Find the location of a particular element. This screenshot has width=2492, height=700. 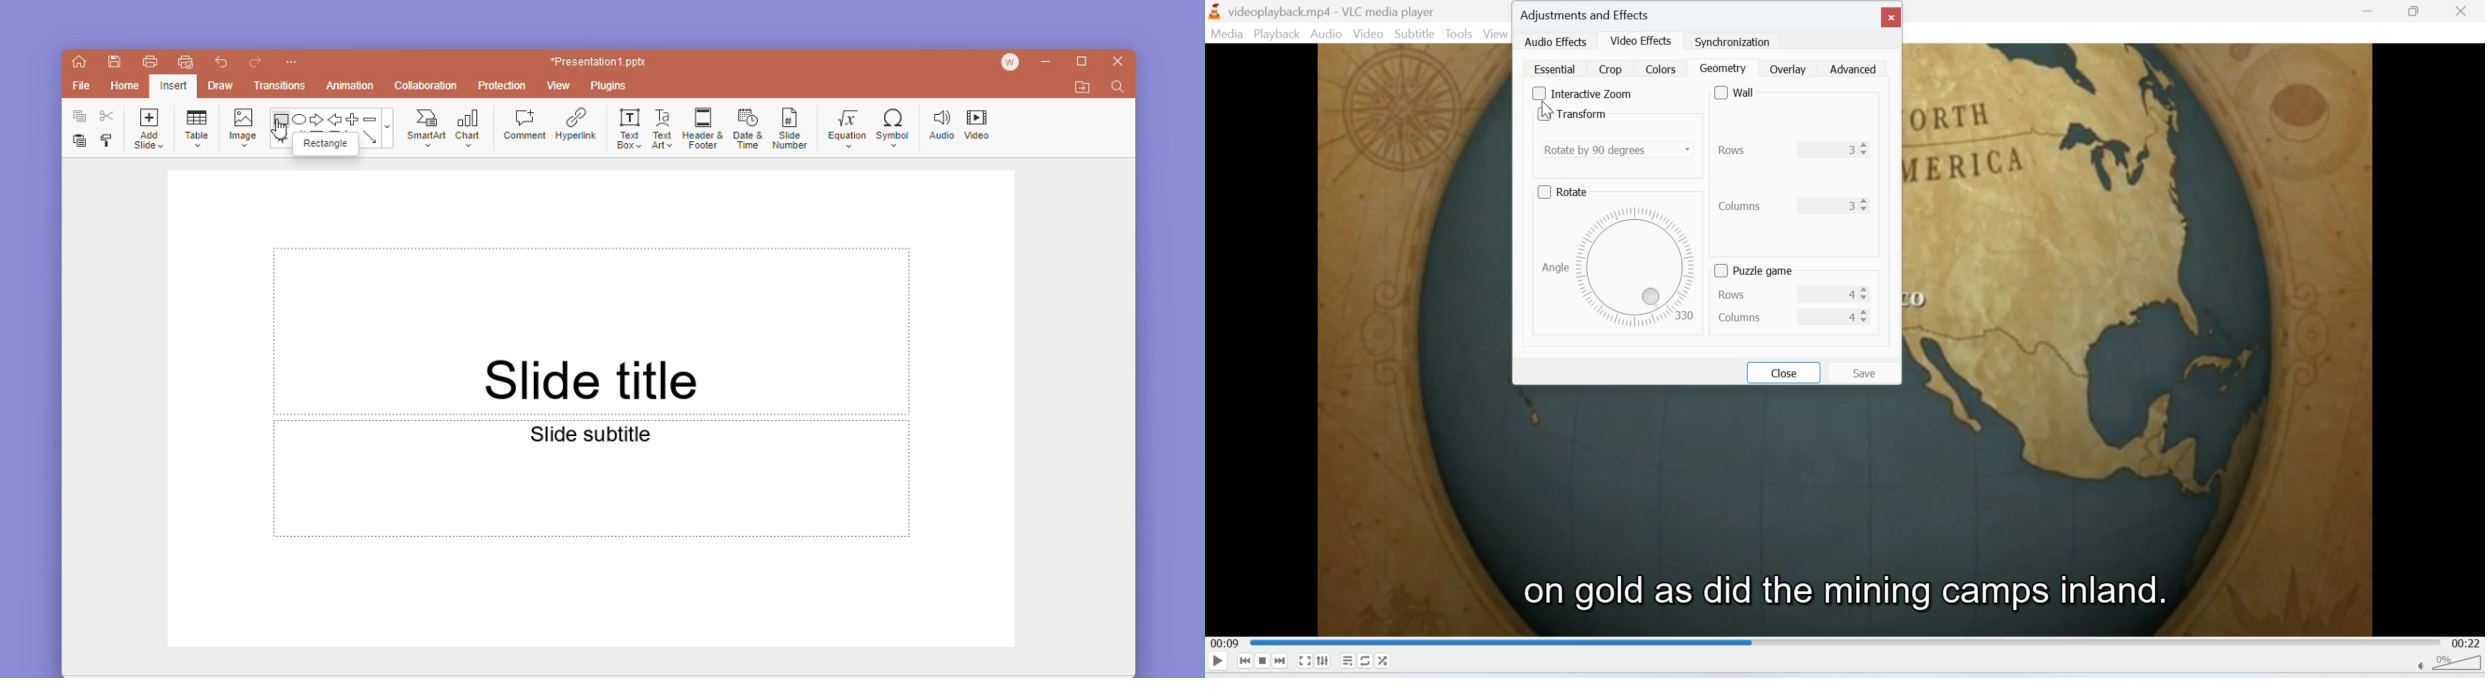

interactive zoom is located at coordinates (1583, 93).